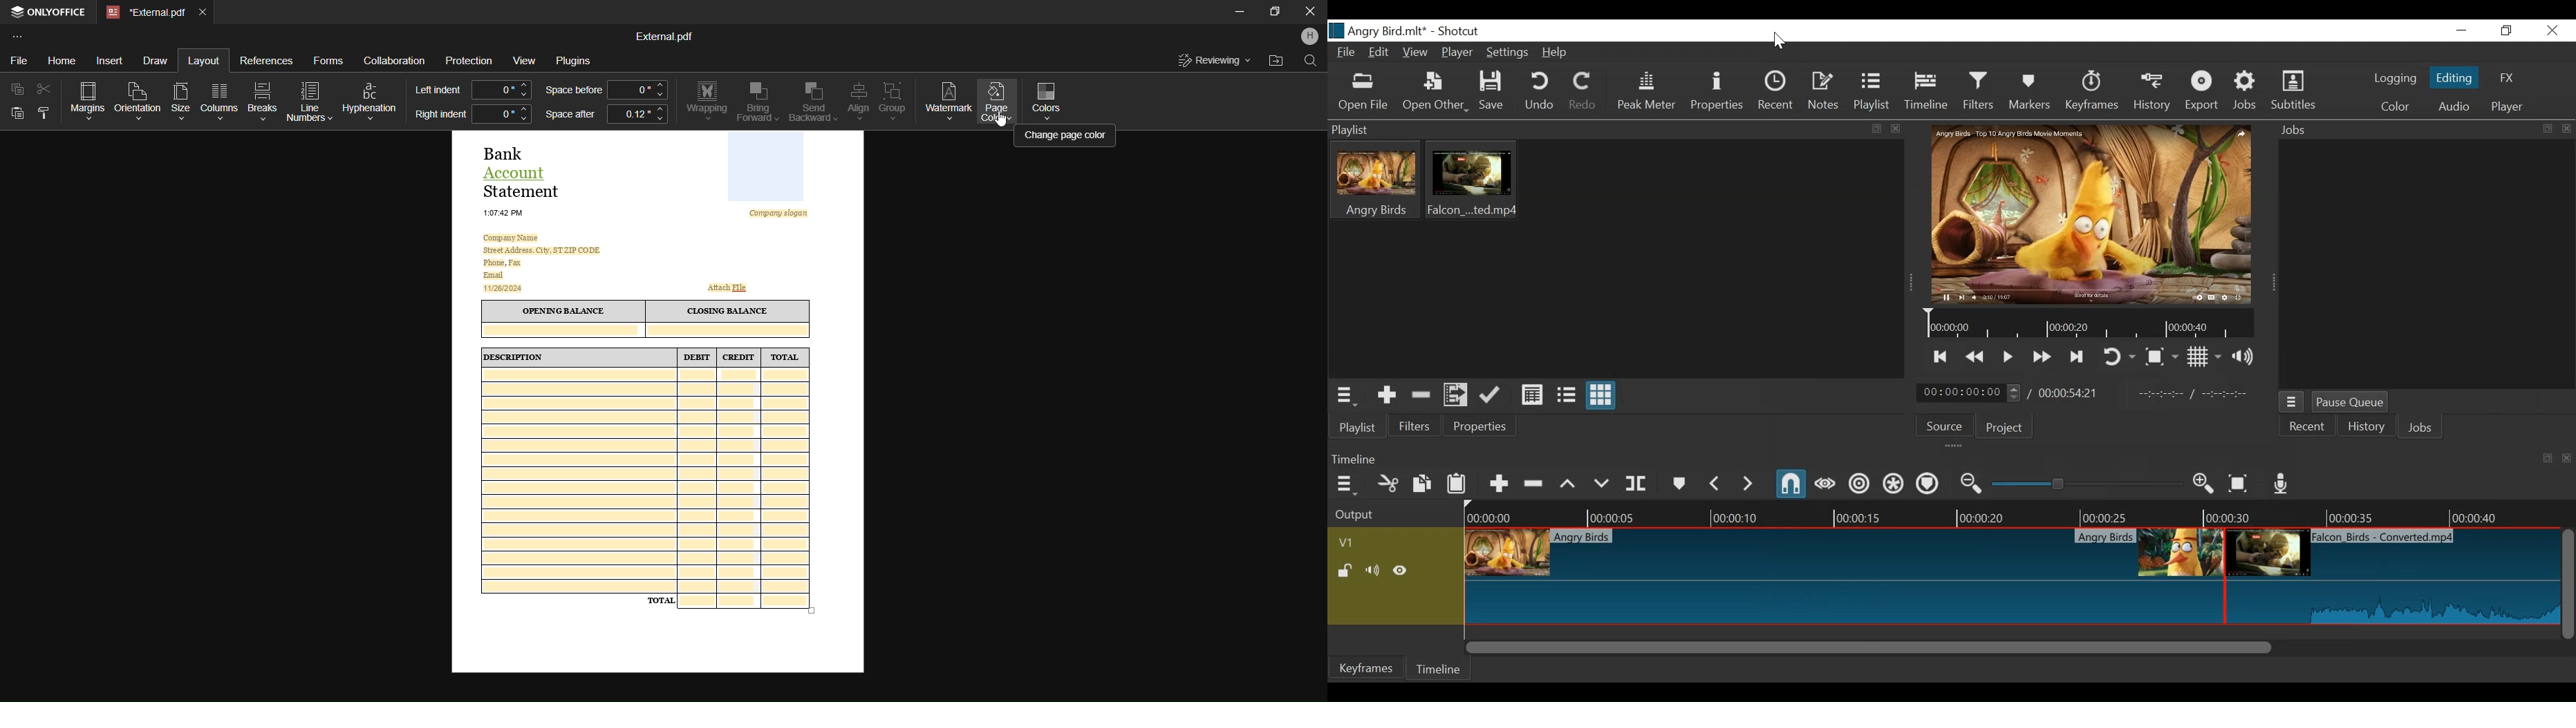  Describe the element at coordinates (1556, 51) in the screenshot. I see `Help` at that location.